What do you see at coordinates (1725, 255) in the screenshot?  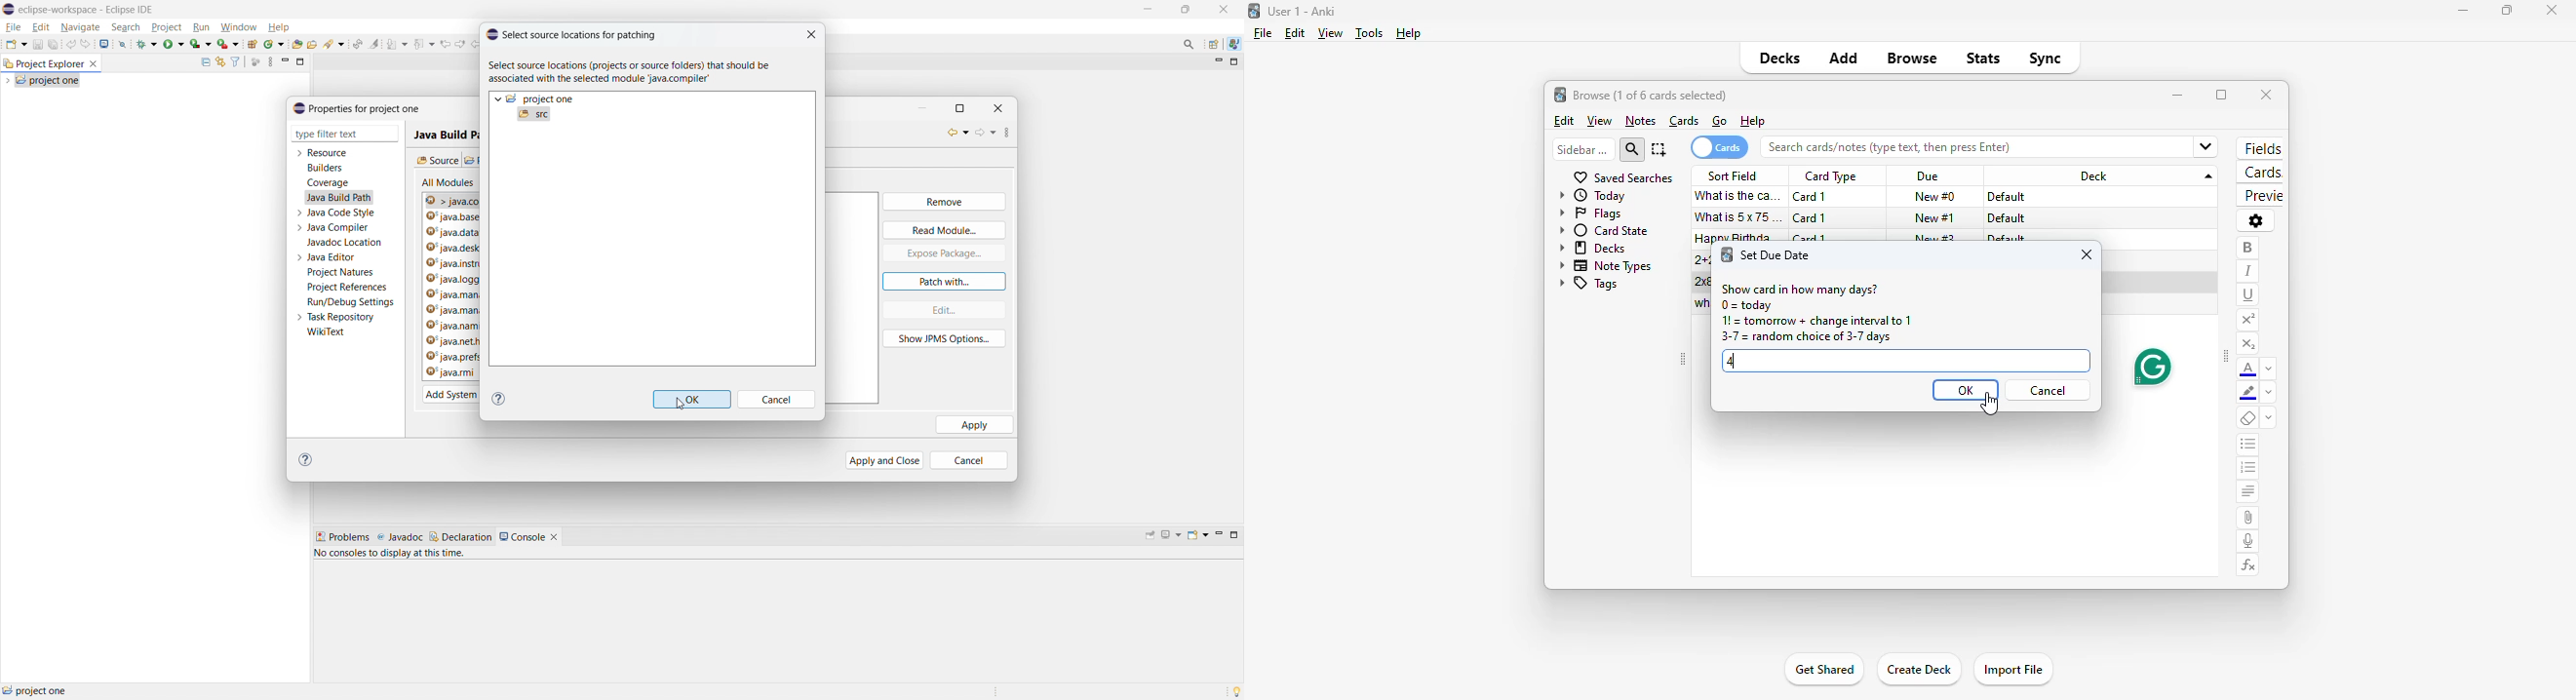 I see `logo` at bounding box center [1725, 255].